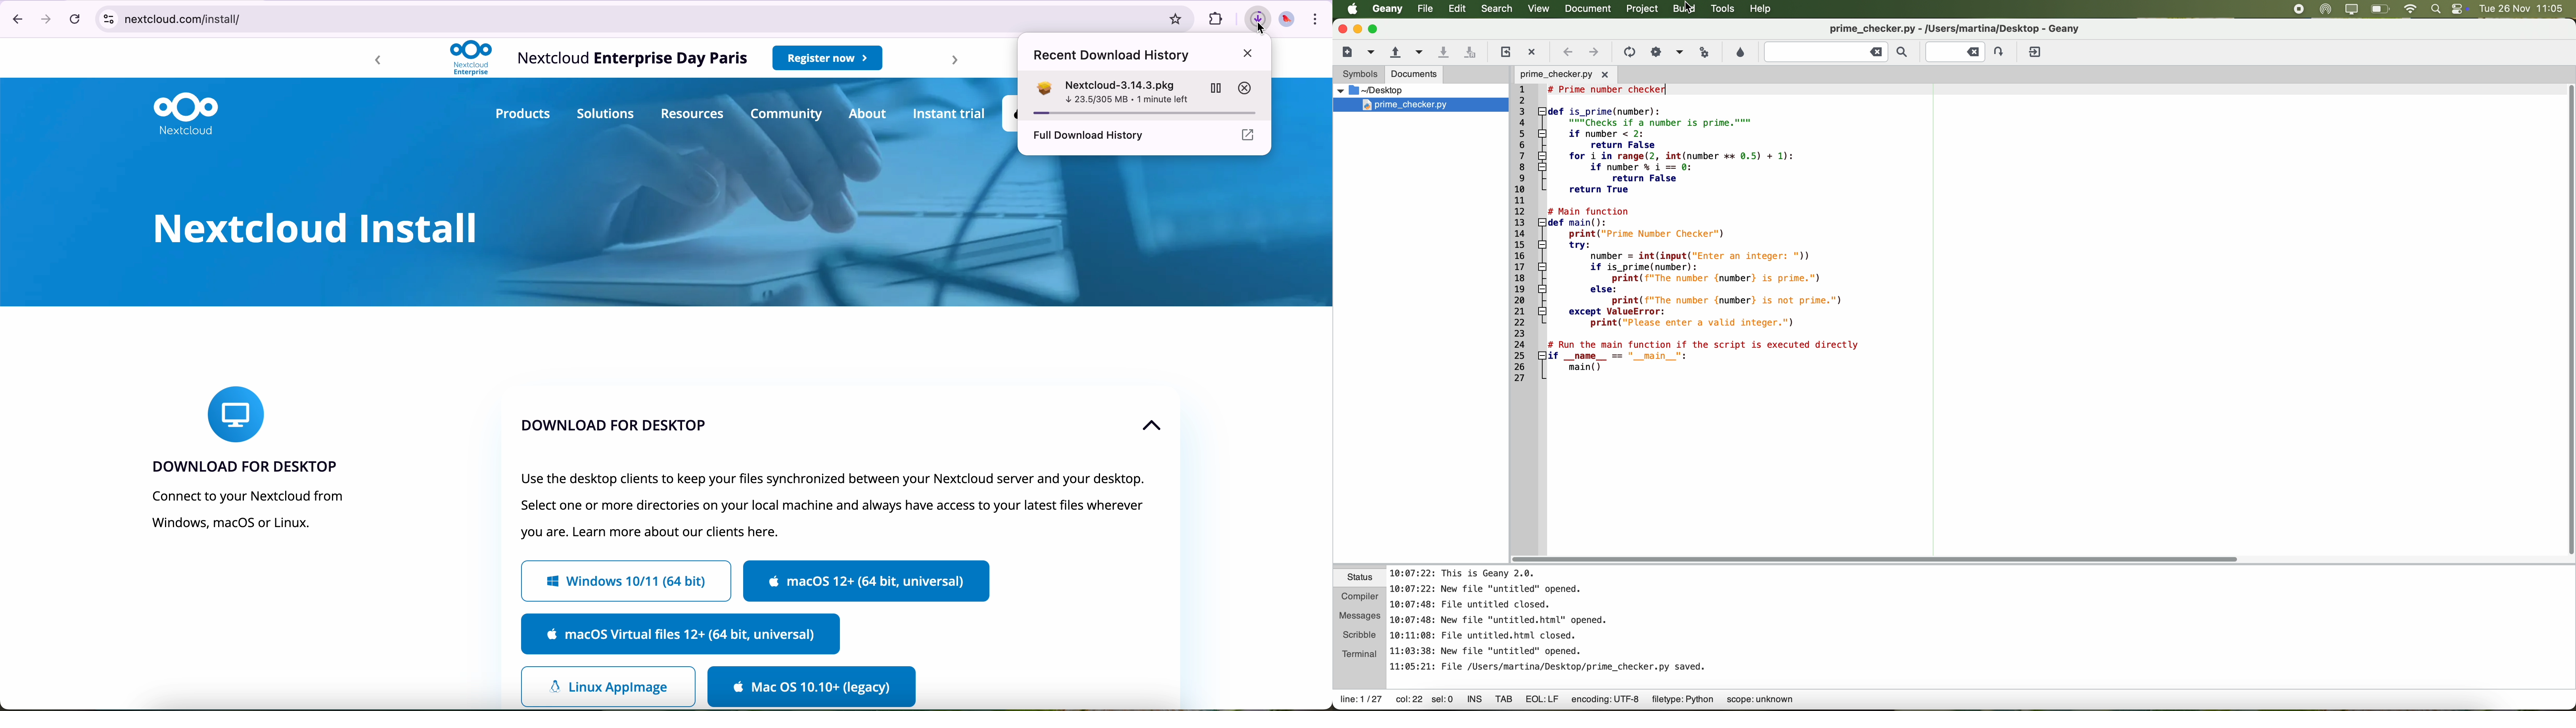 The width and height of the screenshot is (2576, 728). I want to click on Nextcloud-3.14 3.pkg 23.5/305 MB - 1 minute left, so click(1144, 95).